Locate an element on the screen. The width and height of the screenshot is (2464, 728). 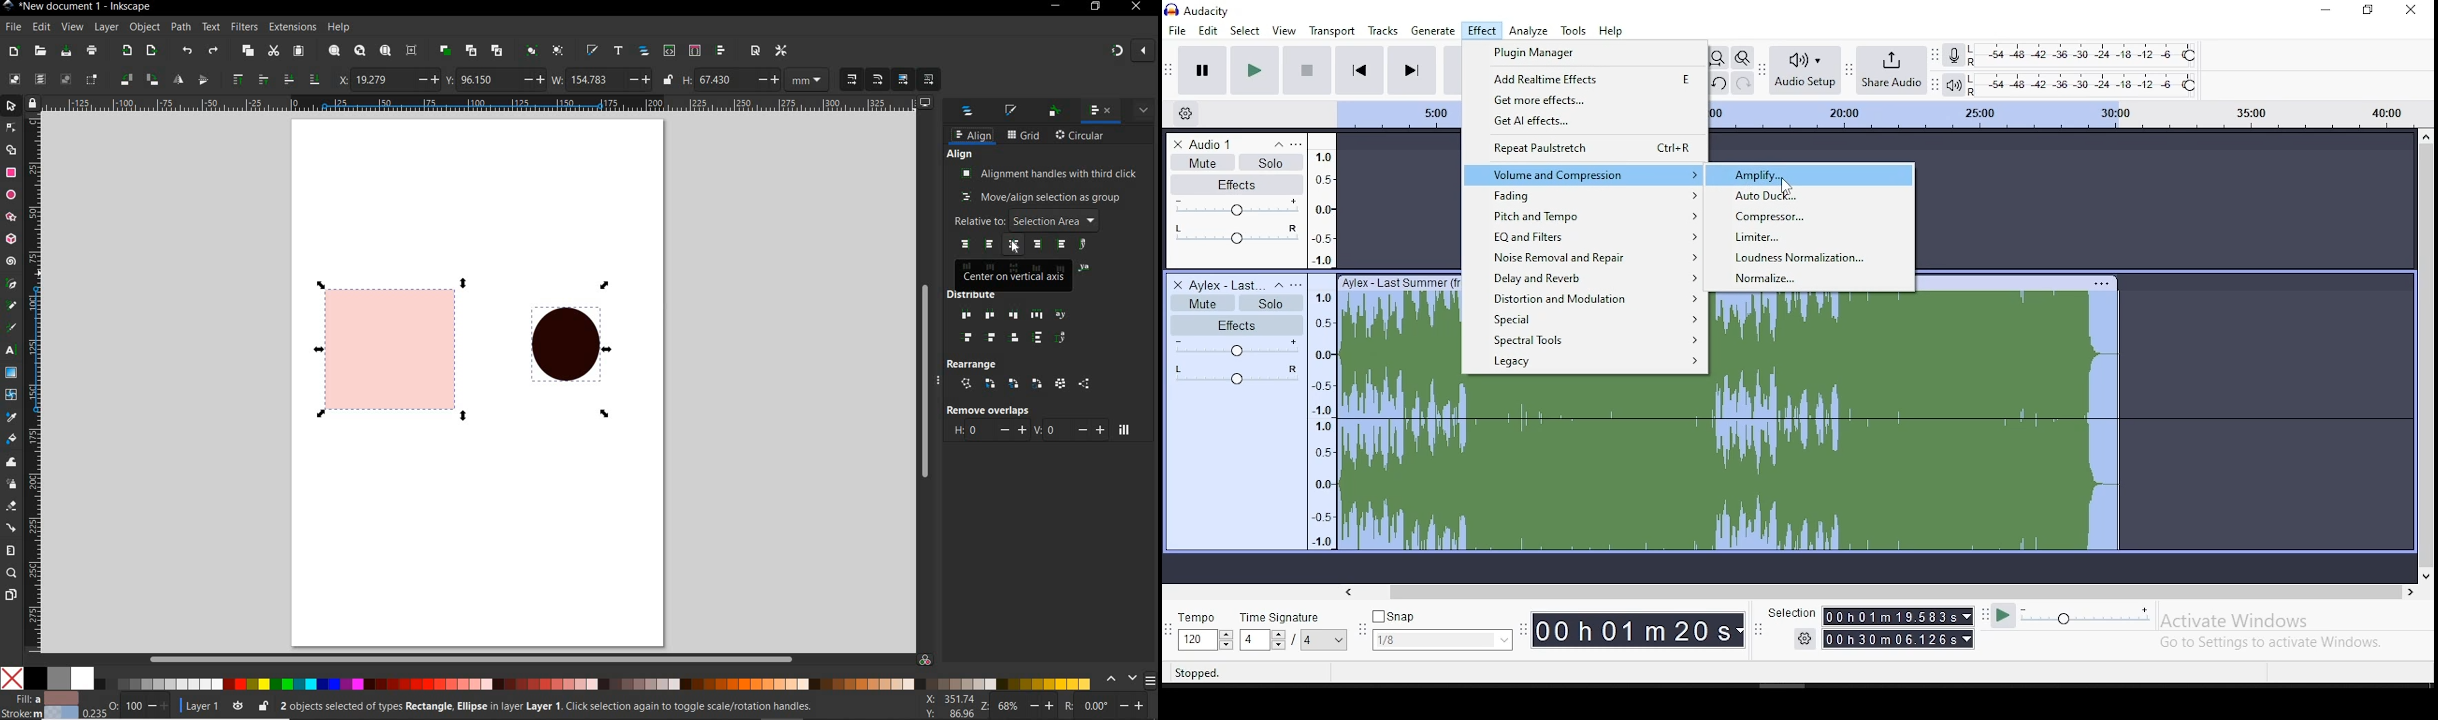
hide is located at coordinates (943, 382).